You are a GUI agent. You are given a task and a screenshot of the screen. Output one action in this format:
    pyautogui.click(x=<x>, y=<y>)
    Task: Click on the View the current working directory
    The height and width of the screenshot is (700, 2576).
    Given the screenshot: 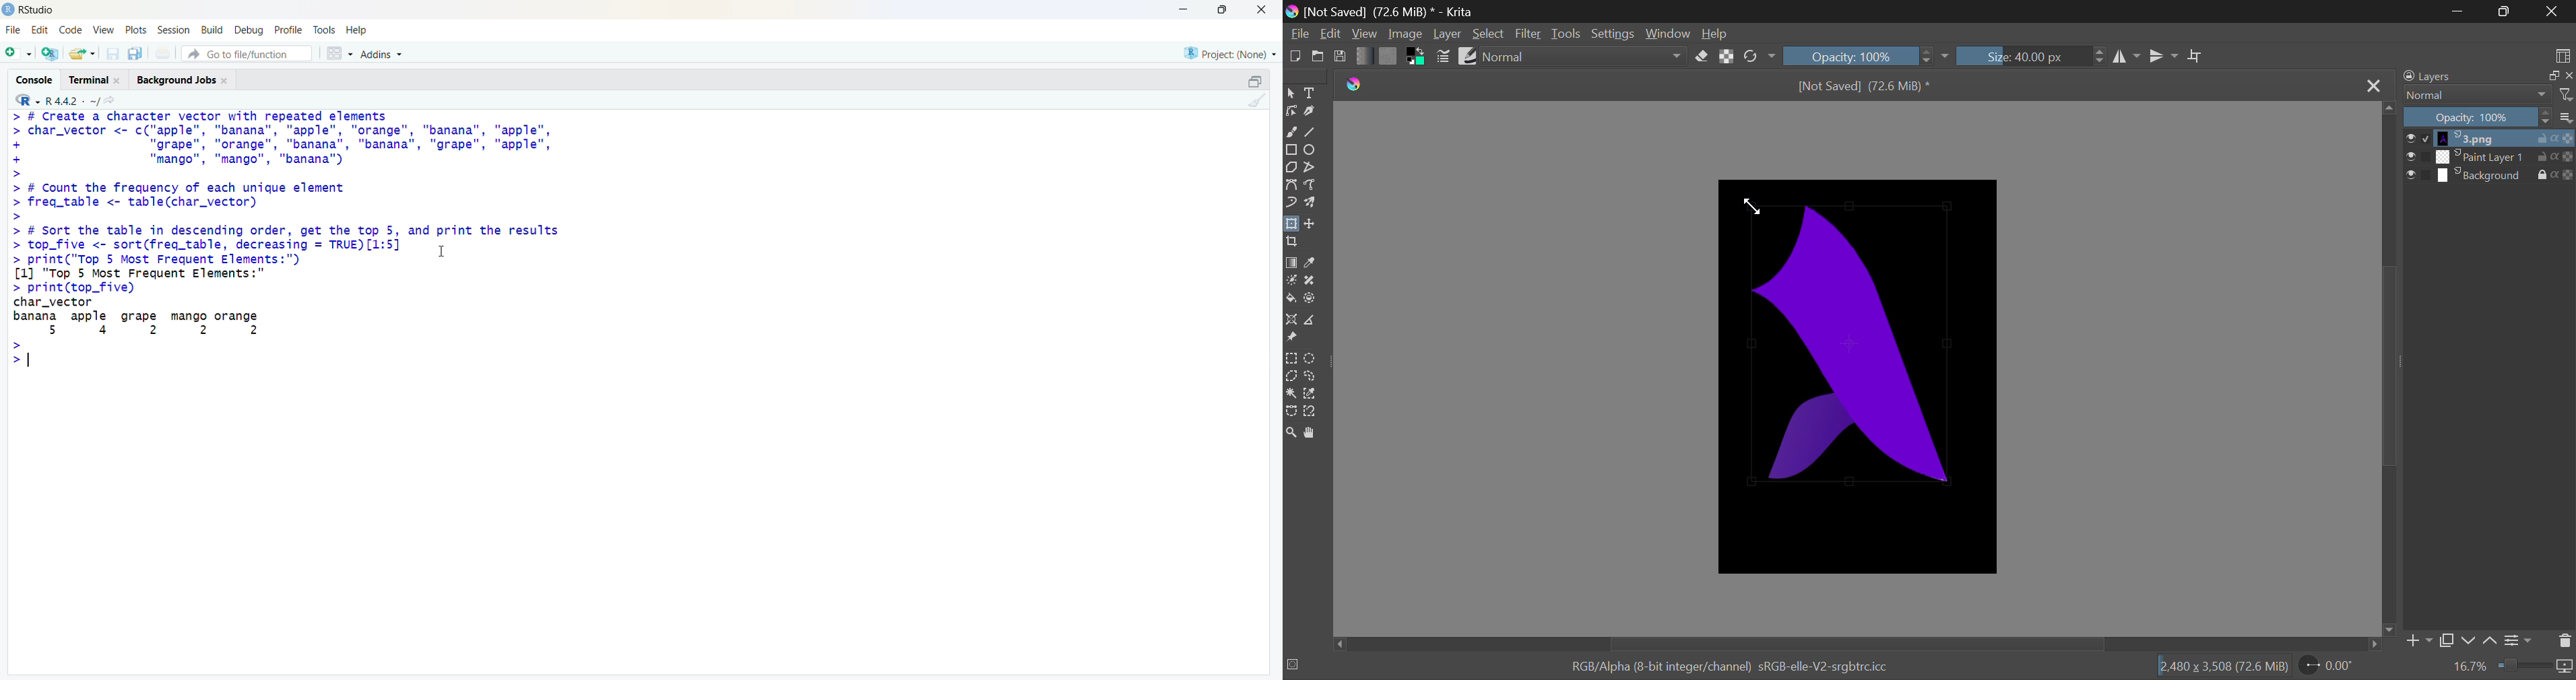 What is the action you would take?
    pyautogui.click(x=113, y=100)
    